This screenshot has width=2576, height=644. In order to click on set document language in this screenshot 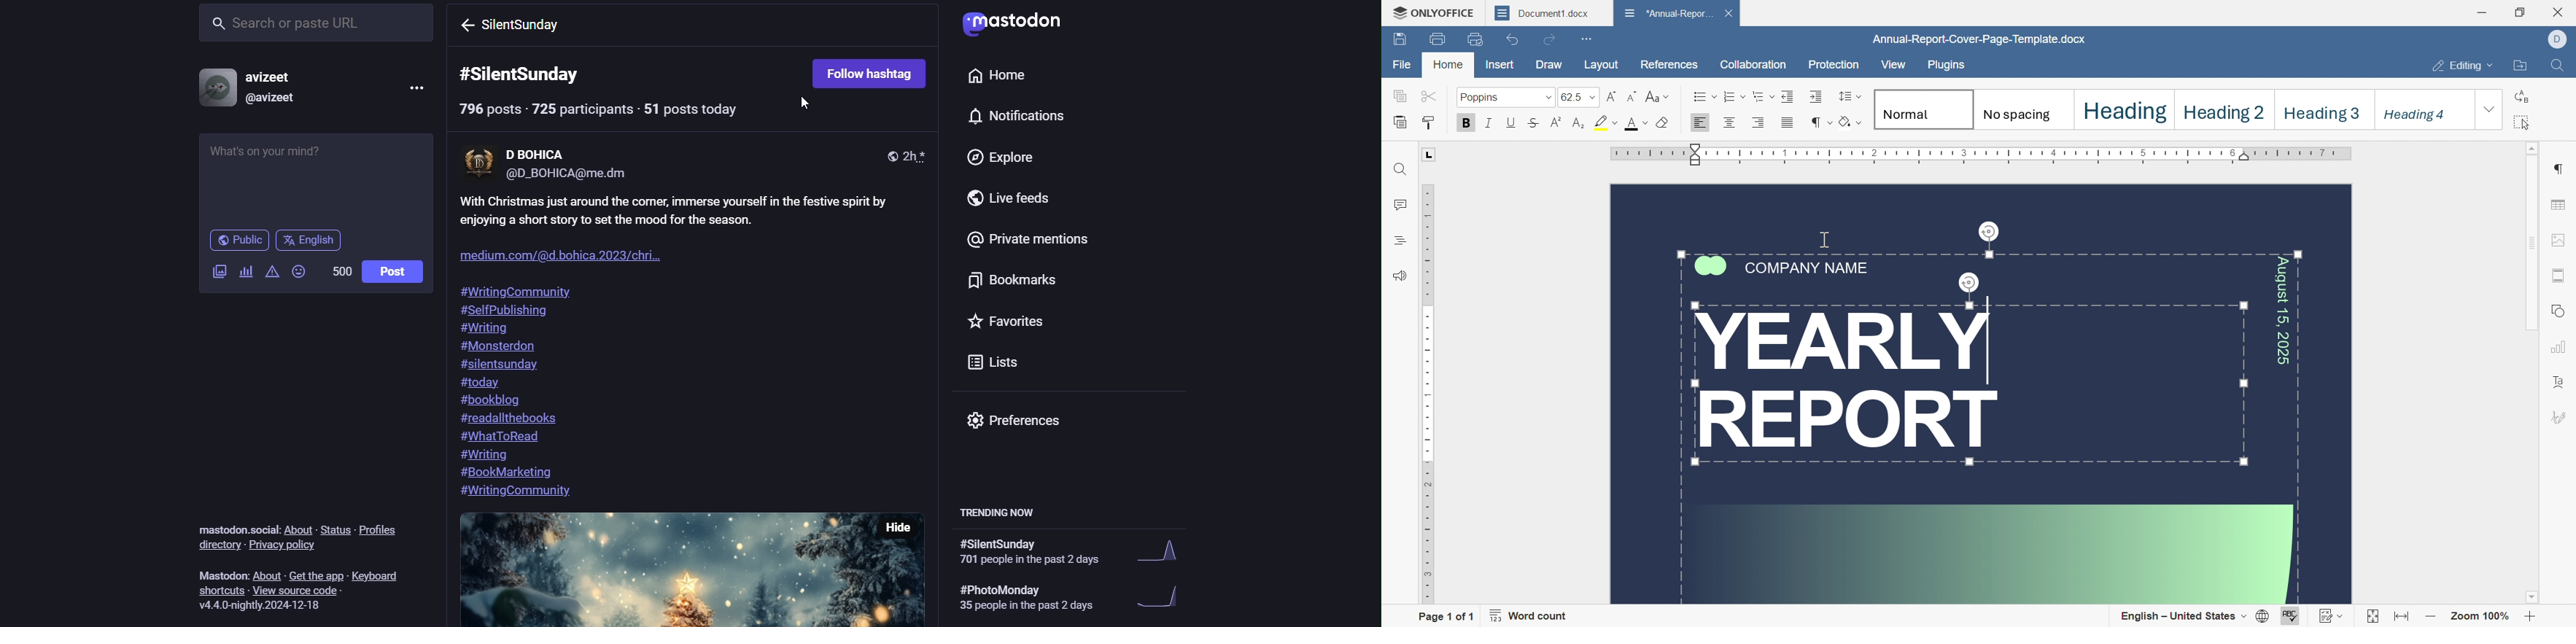, I will do `click(2264, 617)`.